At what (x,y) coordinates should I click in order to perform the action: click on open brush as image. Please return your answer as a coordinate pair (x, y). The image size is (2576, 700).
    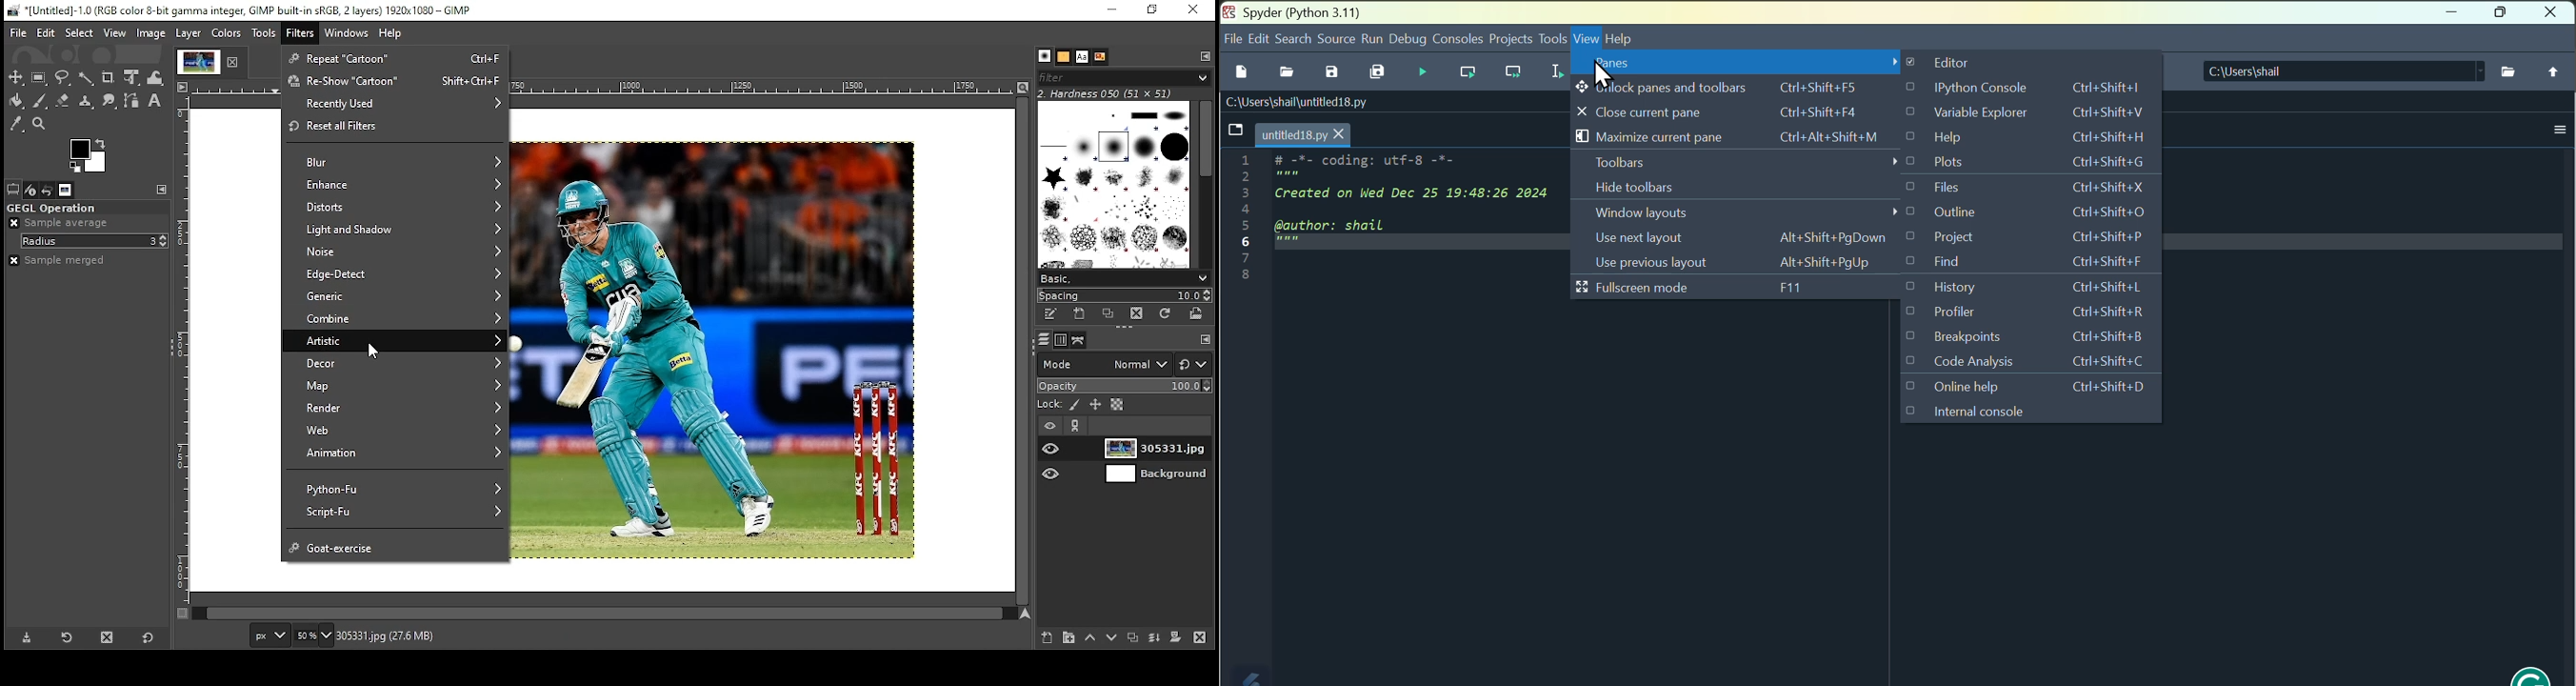
    Looking at the image, I should click on (1197, 313).